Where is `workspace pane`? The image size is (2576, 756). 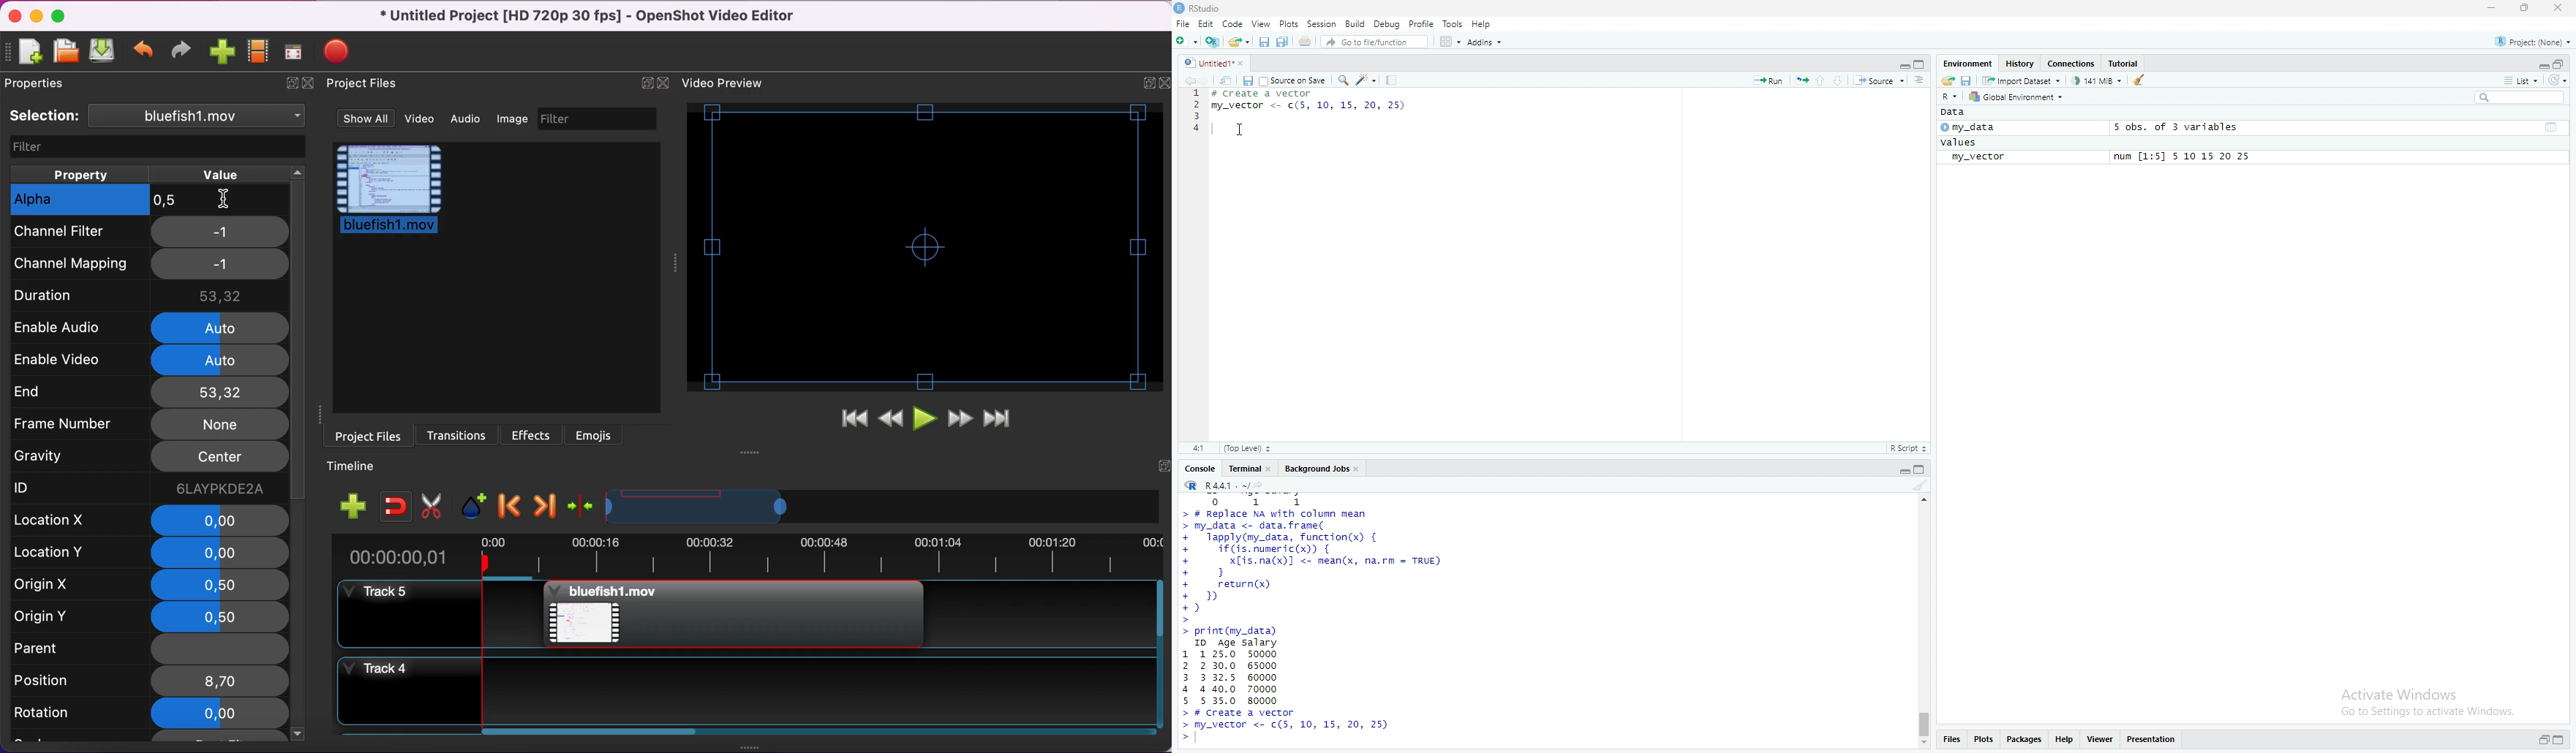
workspace pane is located at coordinates (1447, 42).